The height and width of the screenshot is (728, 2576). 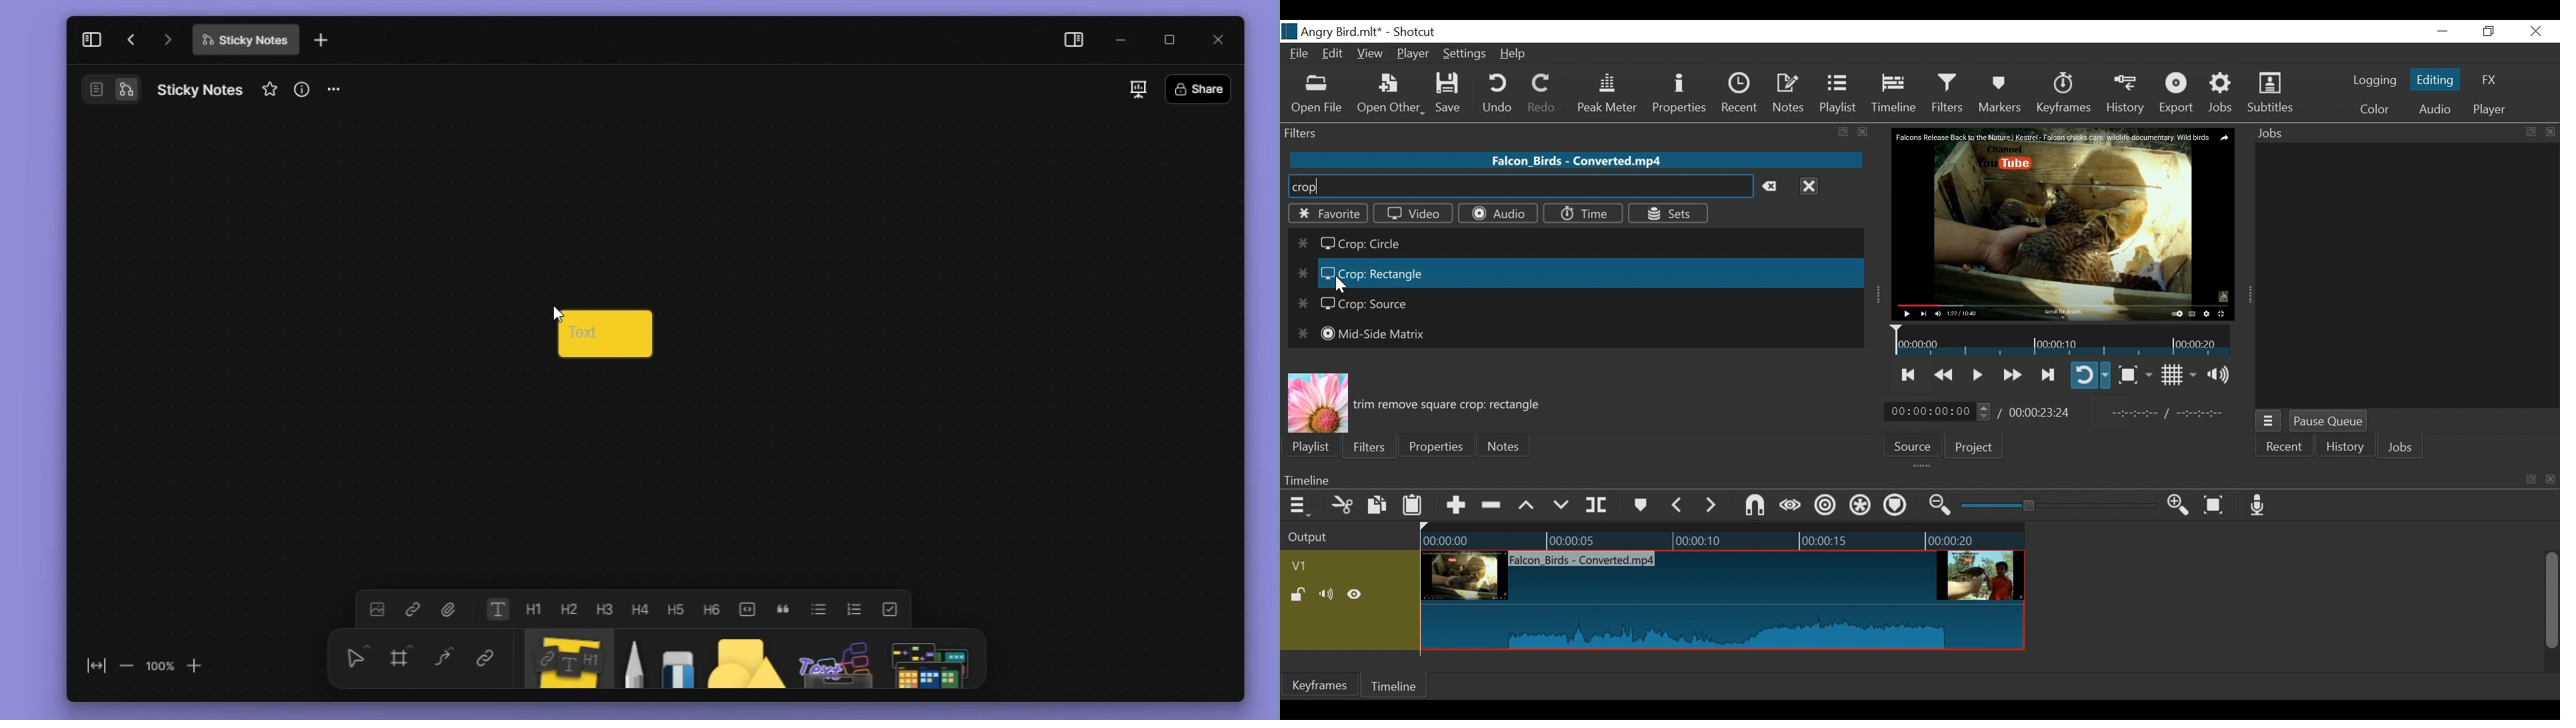 I want to click on attachment, so click(x=451, y=611).